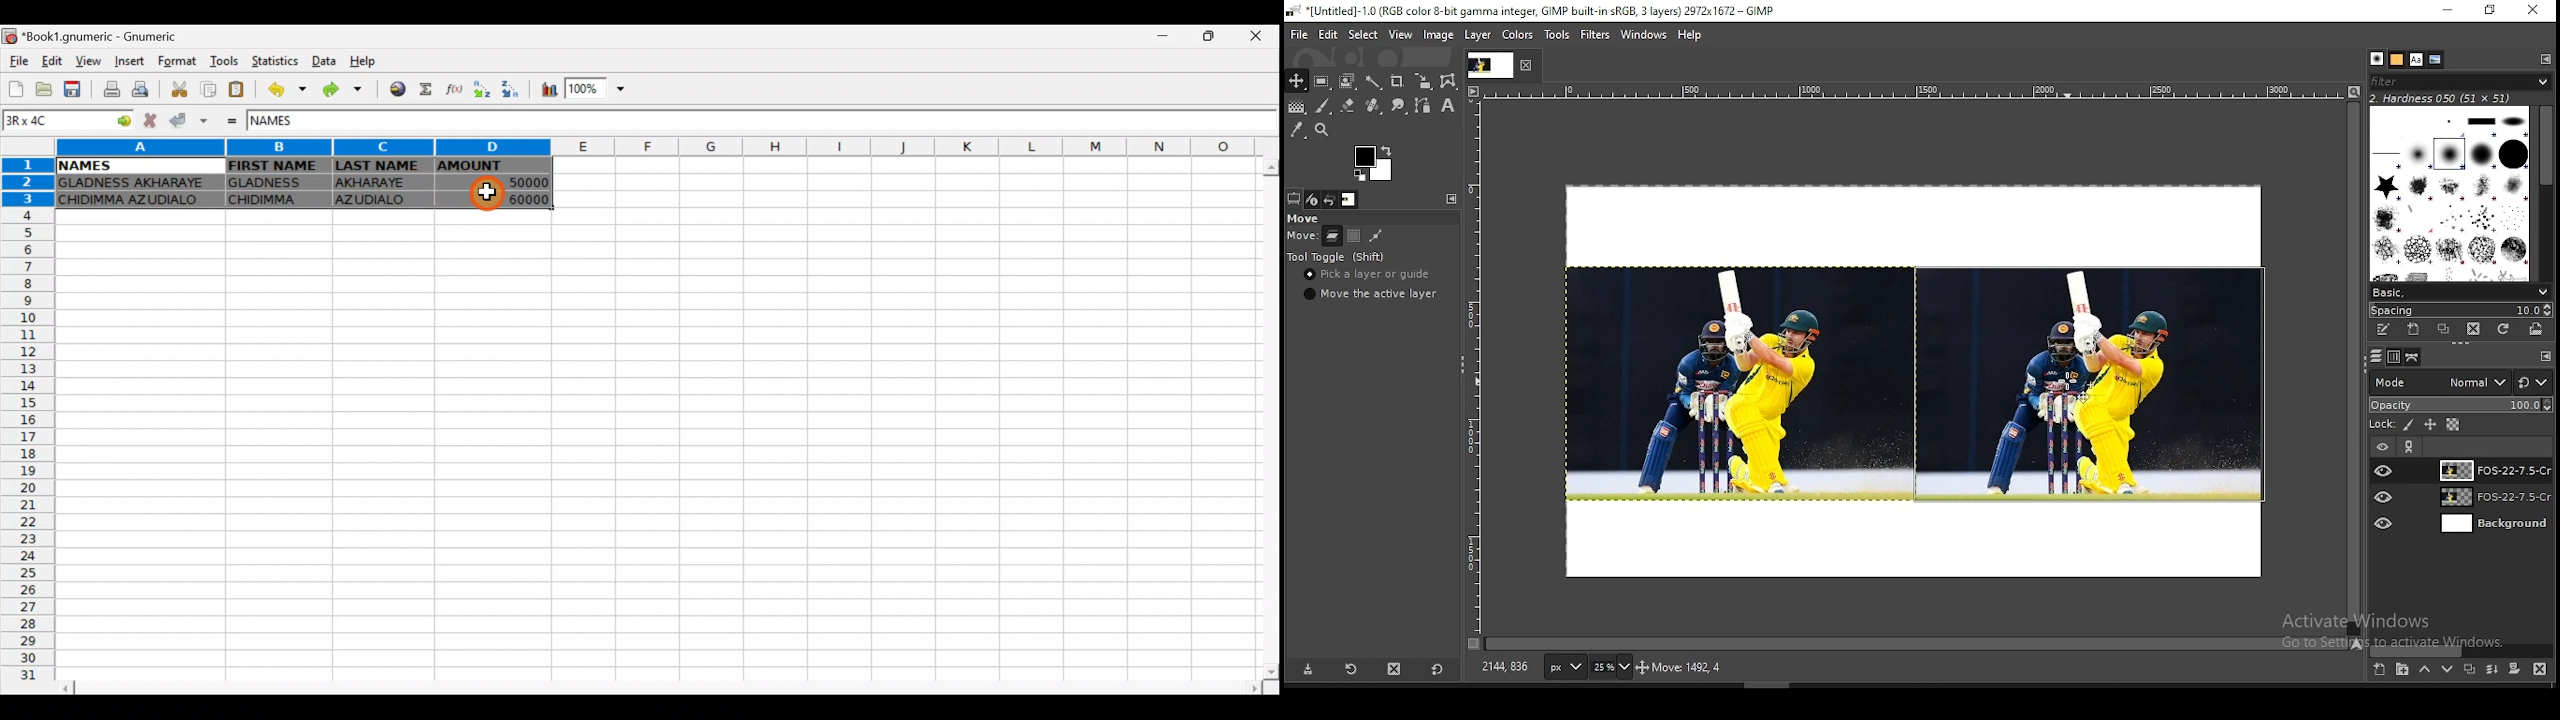  Describe the element at coordinates (75, 88) in the screenshot. I see `Save current workbook` at that location.